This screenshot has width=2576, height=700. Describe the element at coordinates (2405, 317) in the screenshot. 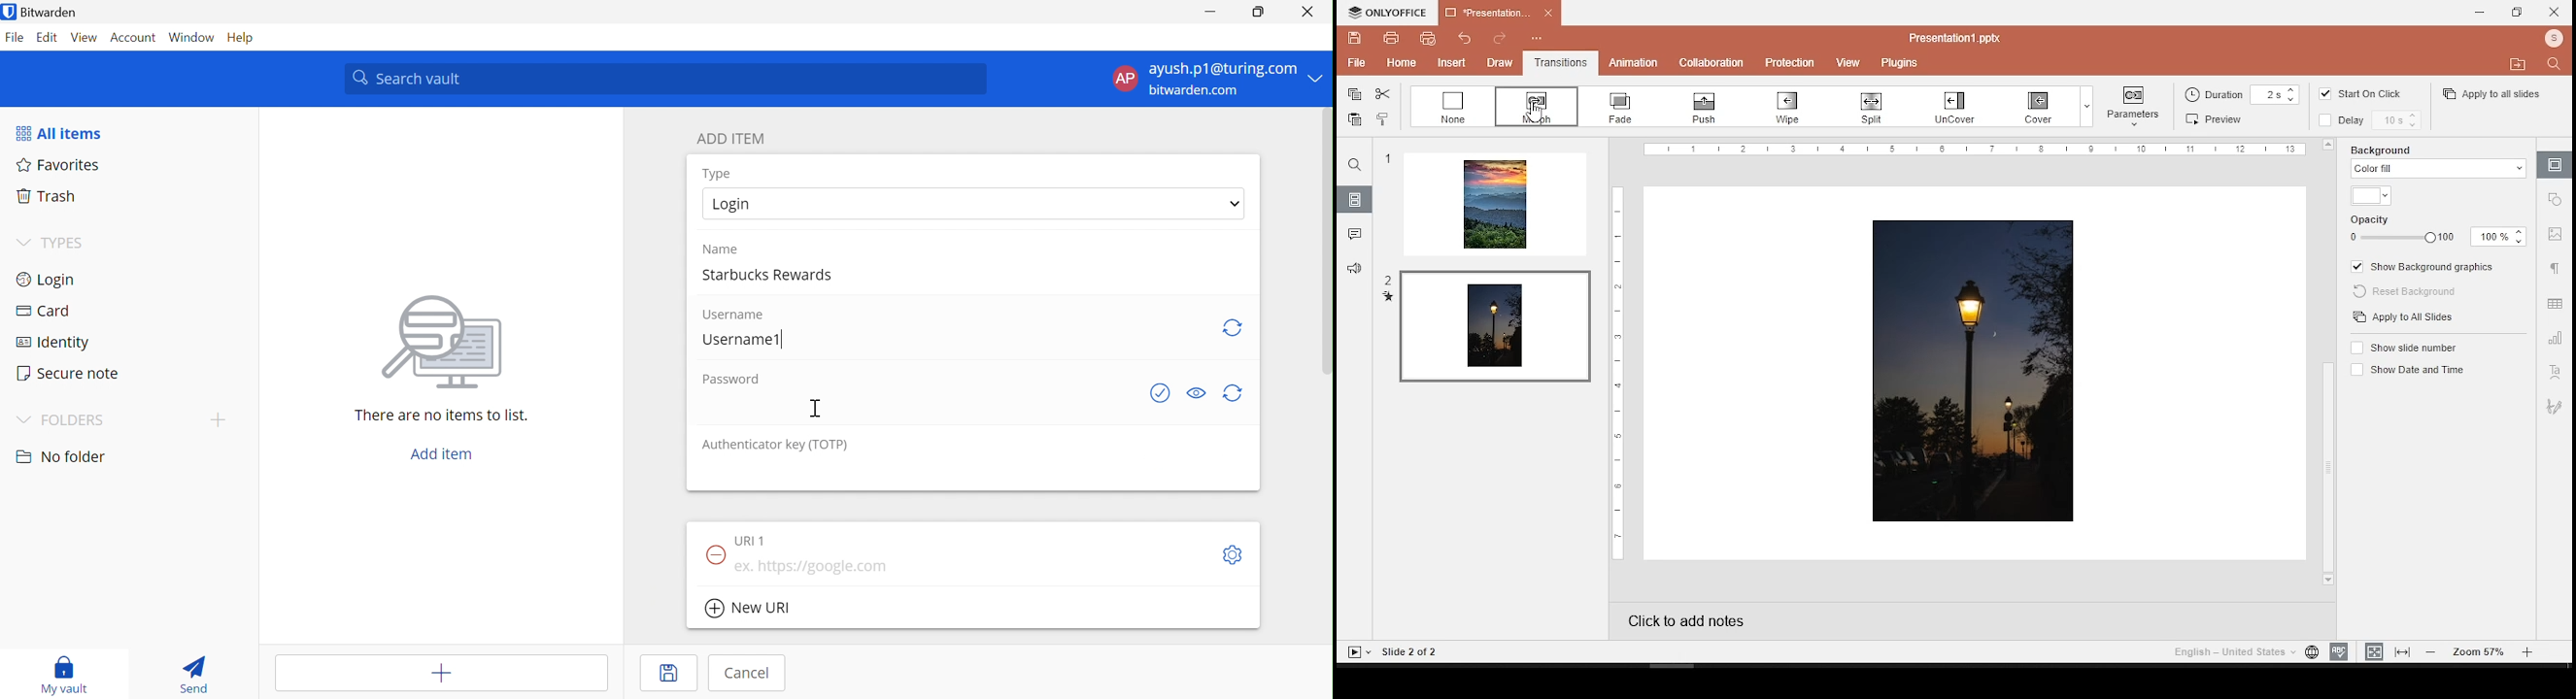

I see `apply to slides` at that location.